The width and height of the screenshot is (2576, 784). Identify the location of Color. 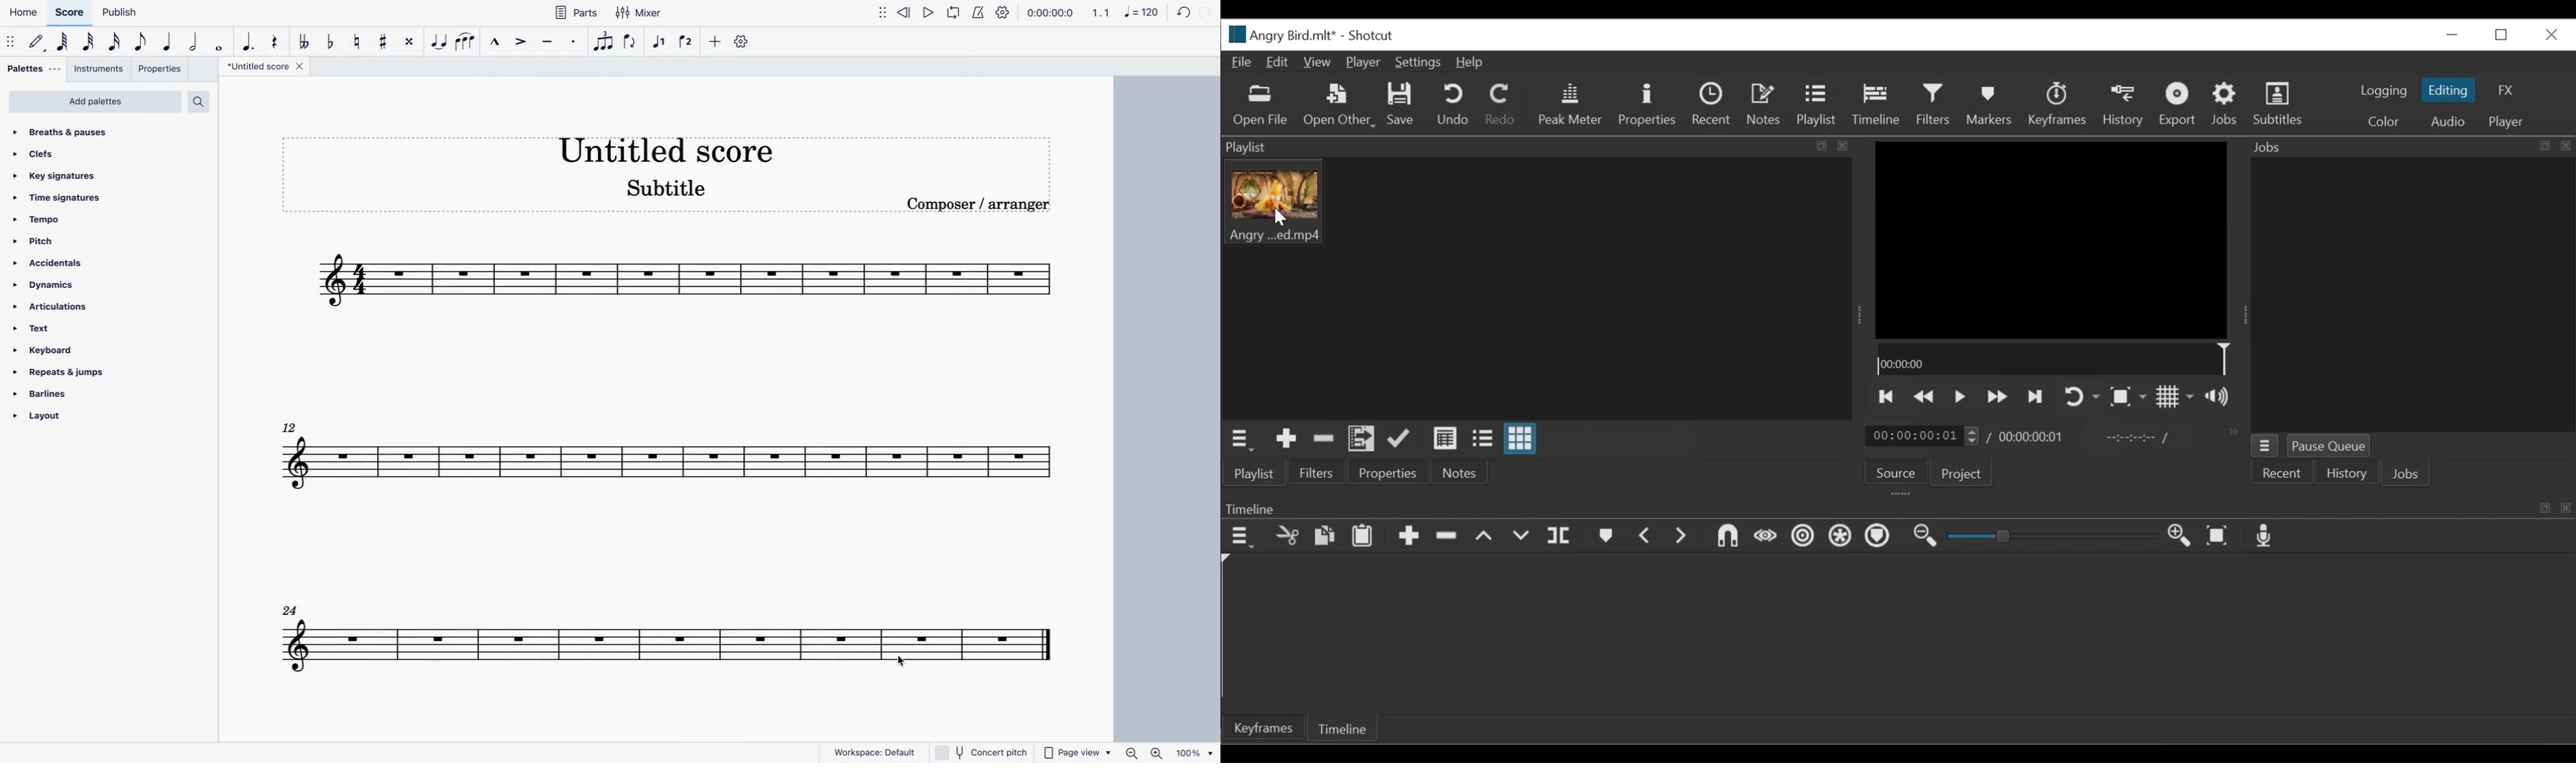
(2384, 120).